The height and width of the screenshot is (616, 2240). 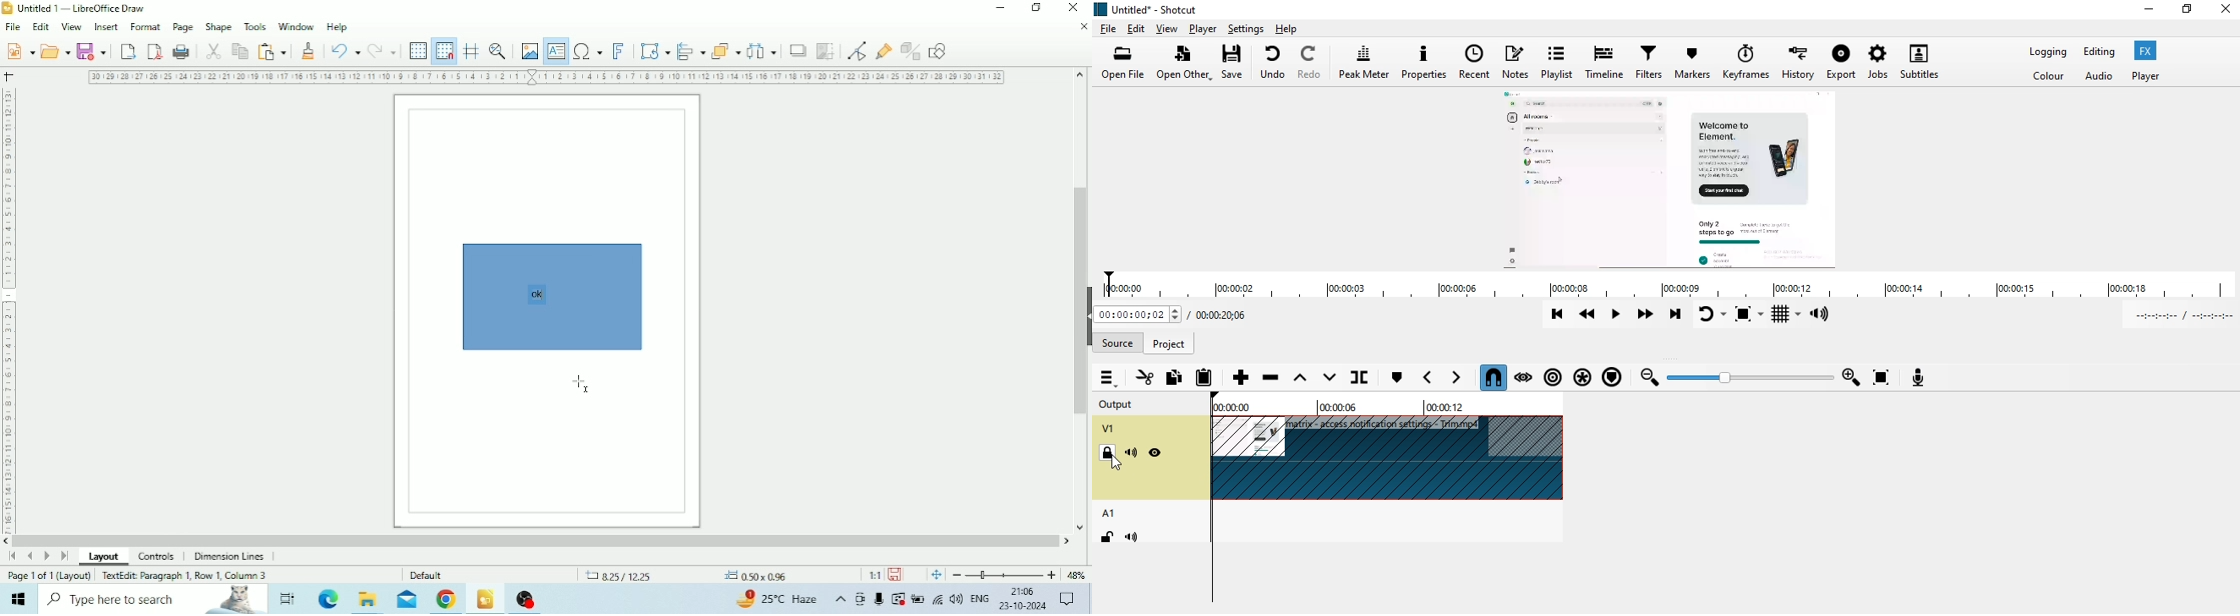 What do you see at coordinates (2049, 51) in the screenshot?
I see `logging` at bounding box center [2049, 51].